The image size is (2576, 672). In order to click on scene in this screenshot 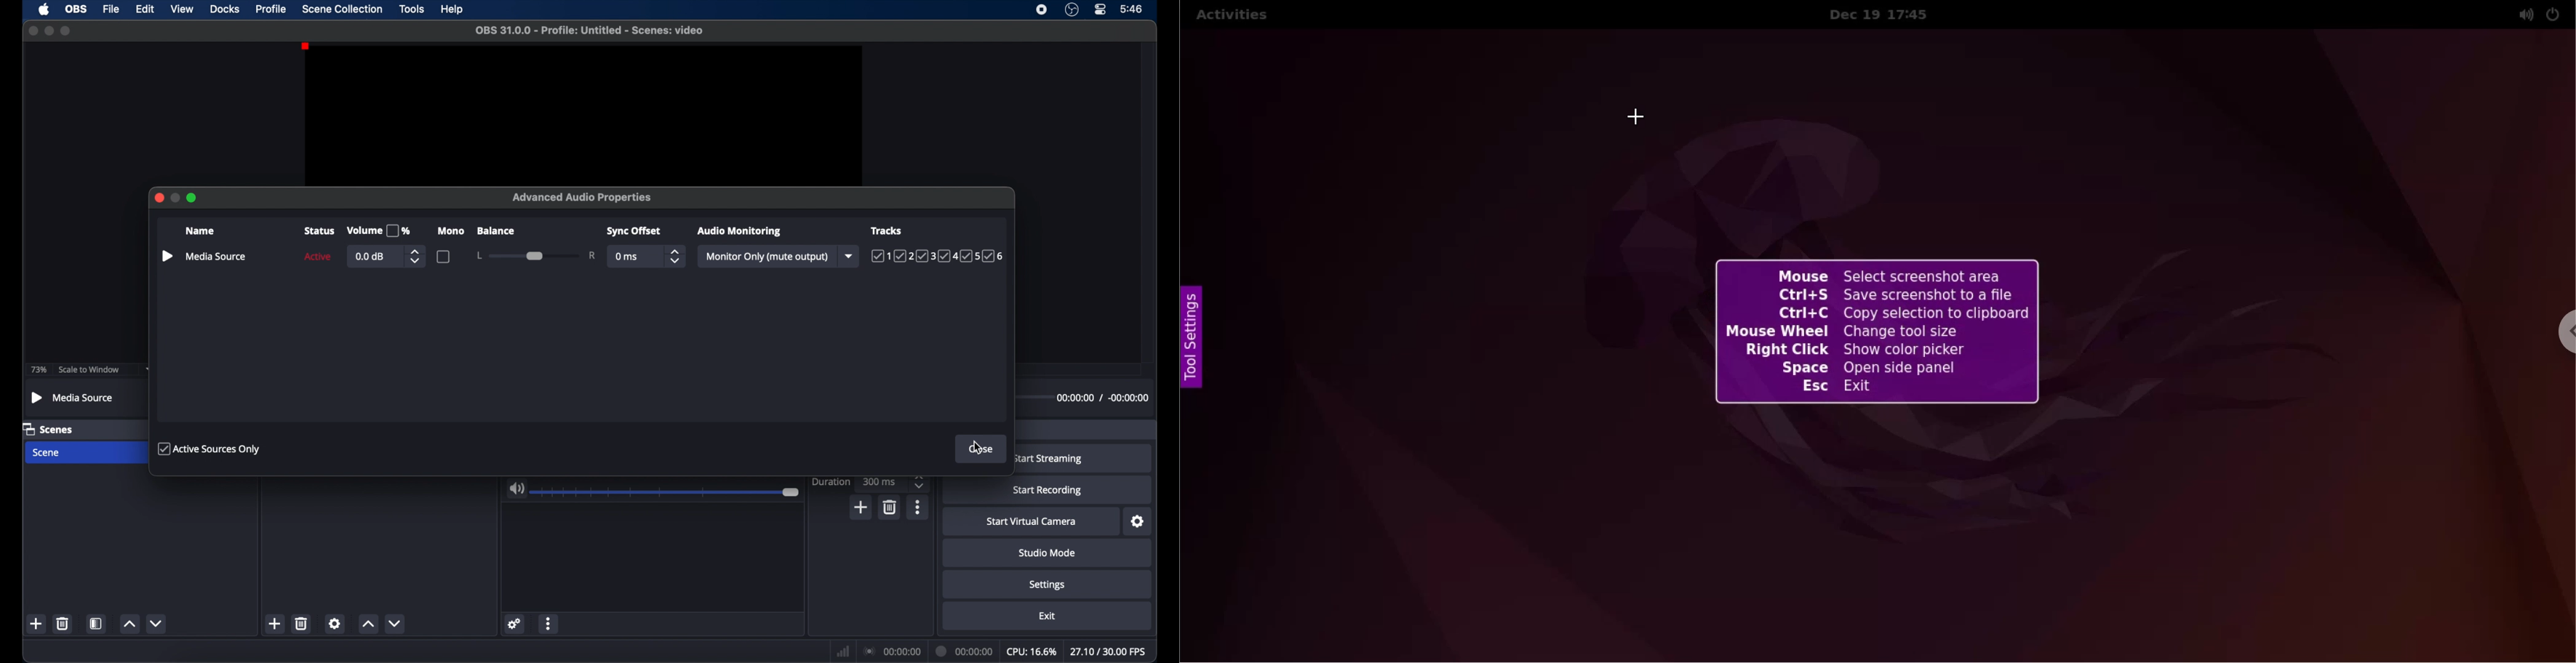, I will do `click(47, 453)`.